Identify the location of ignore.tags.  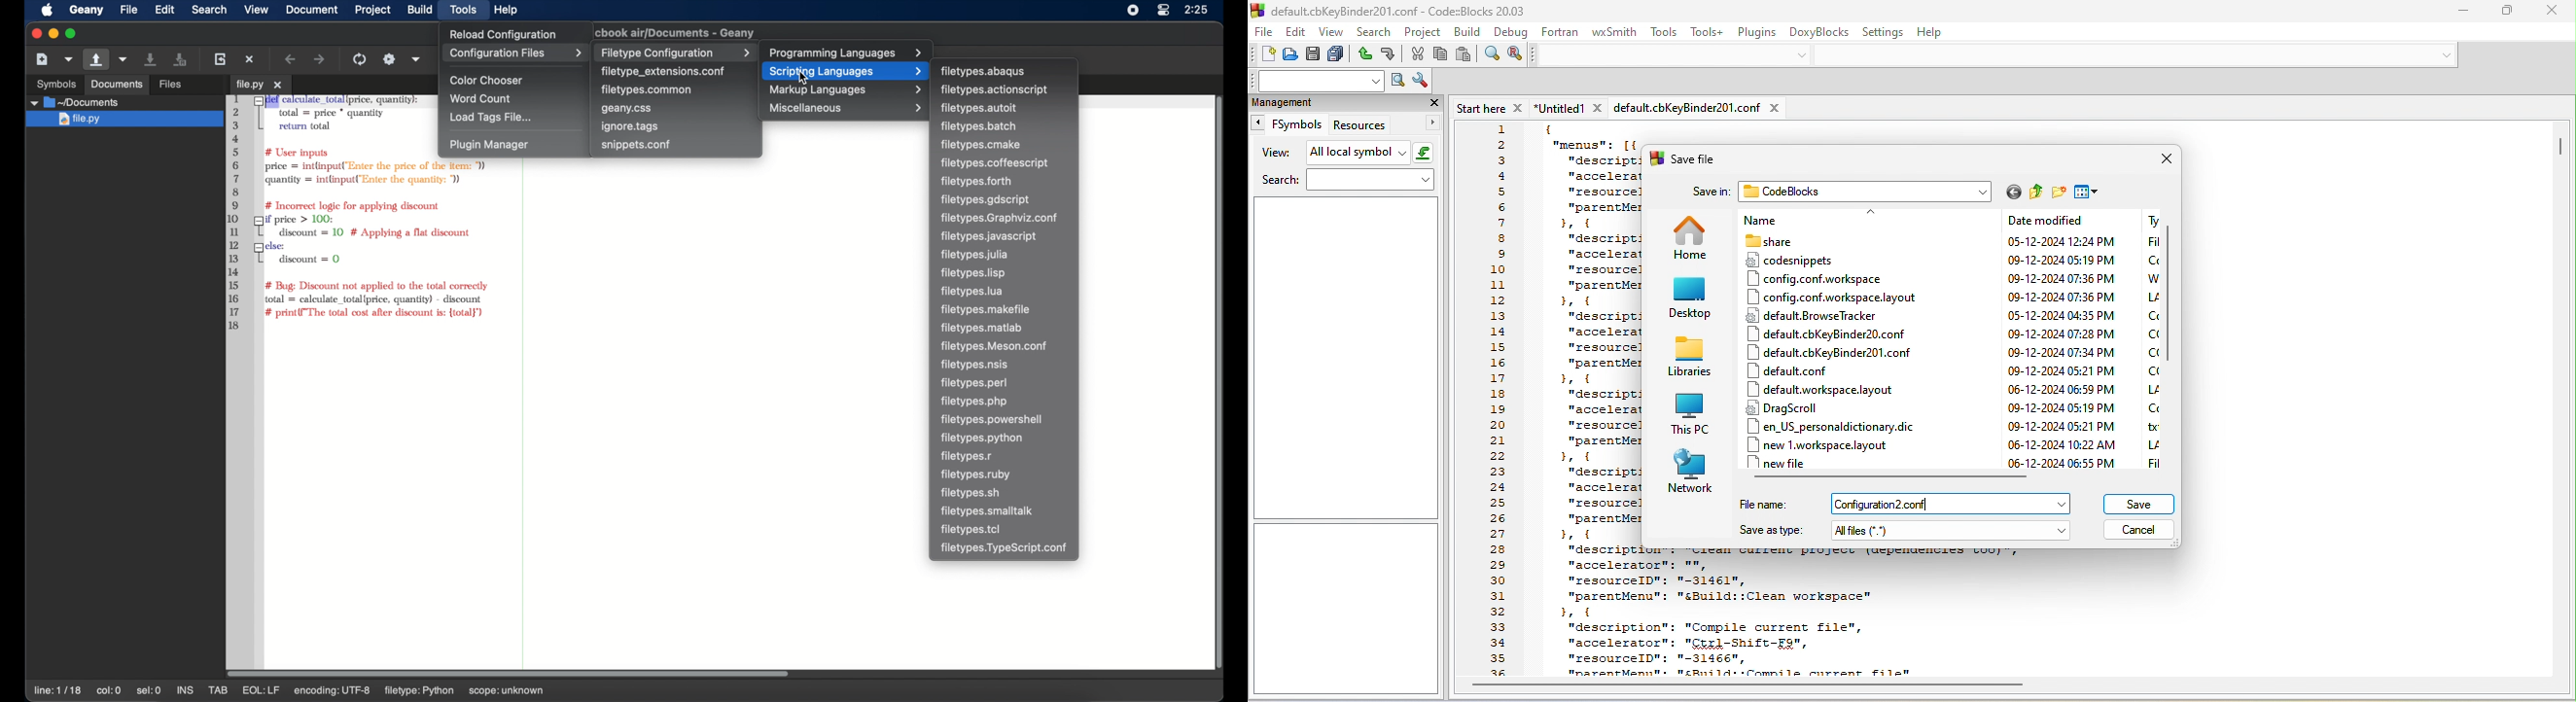
(631, 127).